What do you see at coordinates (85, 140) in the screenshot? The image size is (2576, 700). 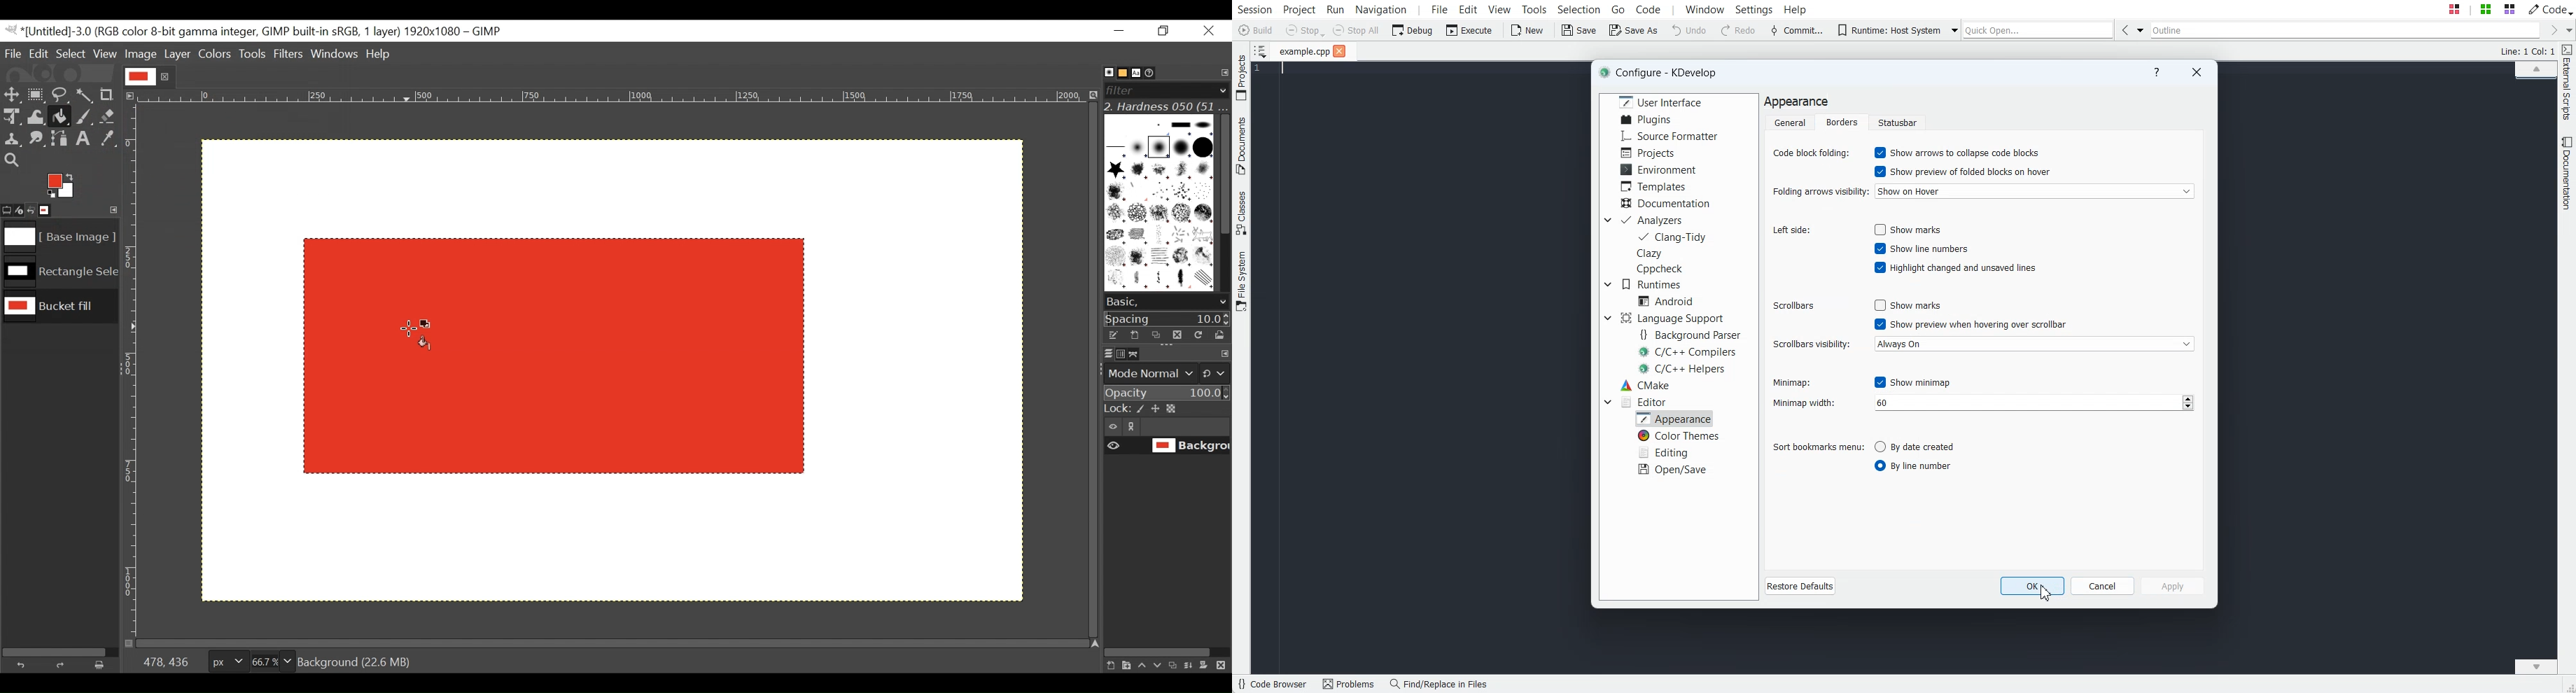 I see `Text tool` at bounding box center [85, 140].